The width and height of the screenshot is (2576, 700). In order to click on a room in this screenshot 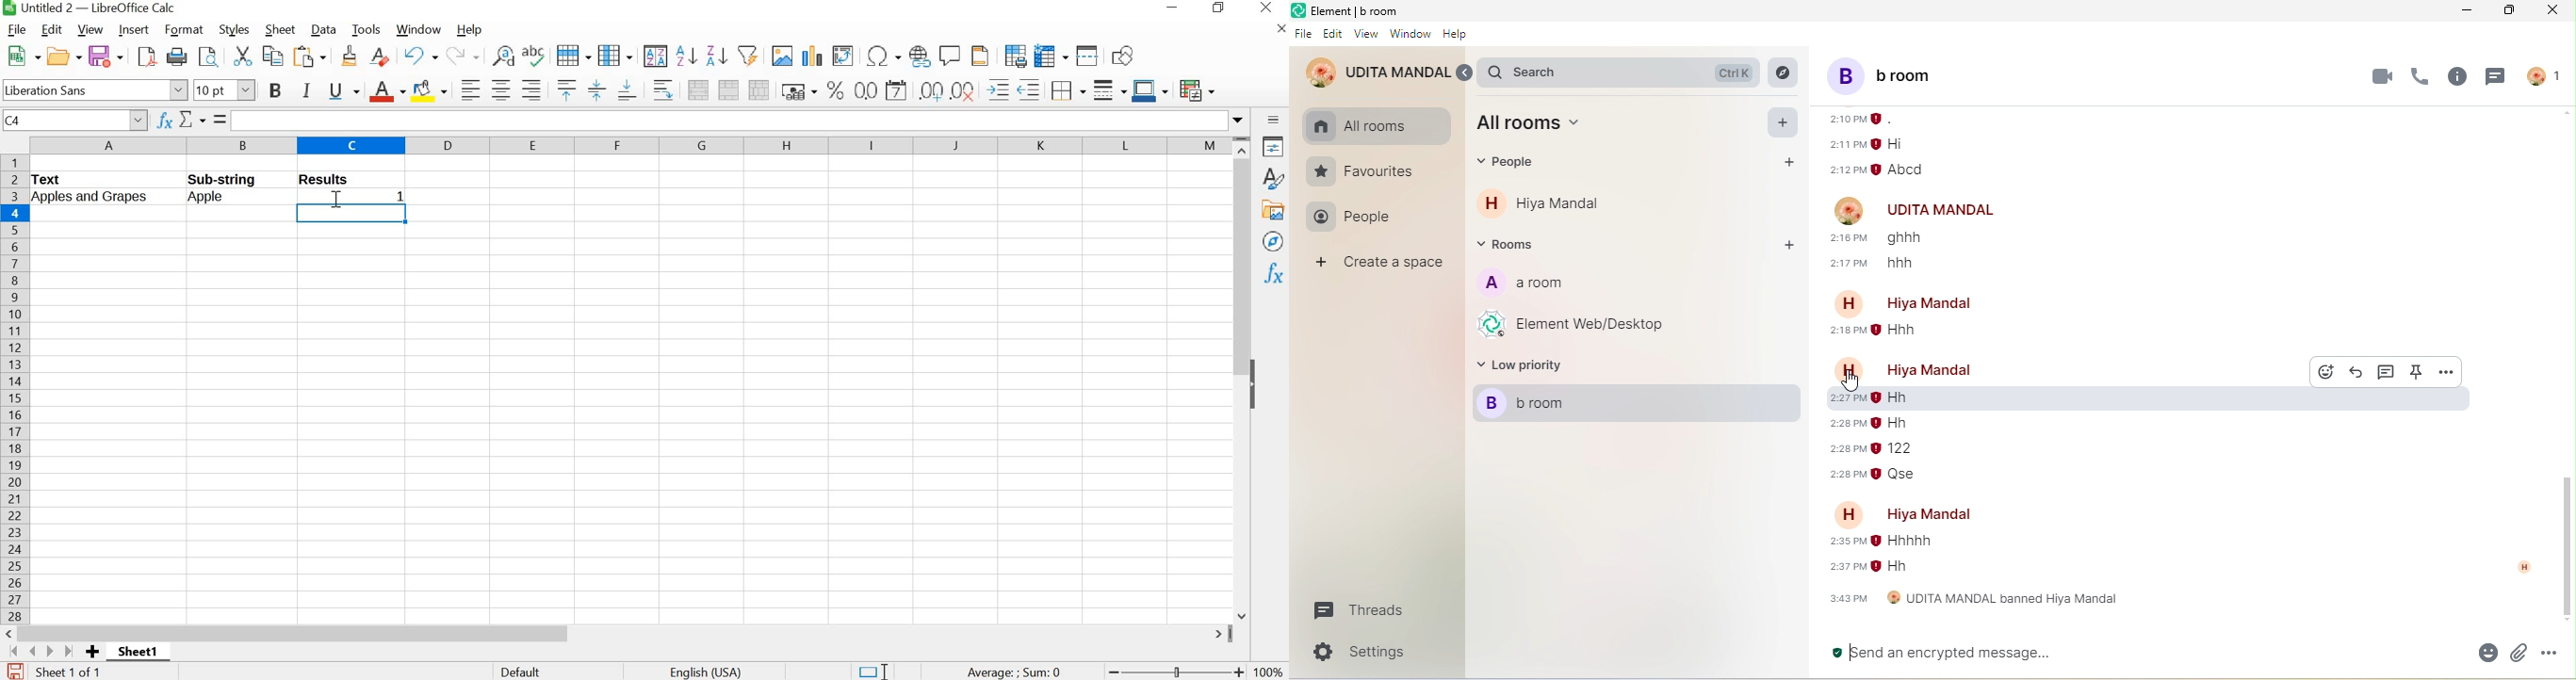, I will do `click(1522, 285)`.